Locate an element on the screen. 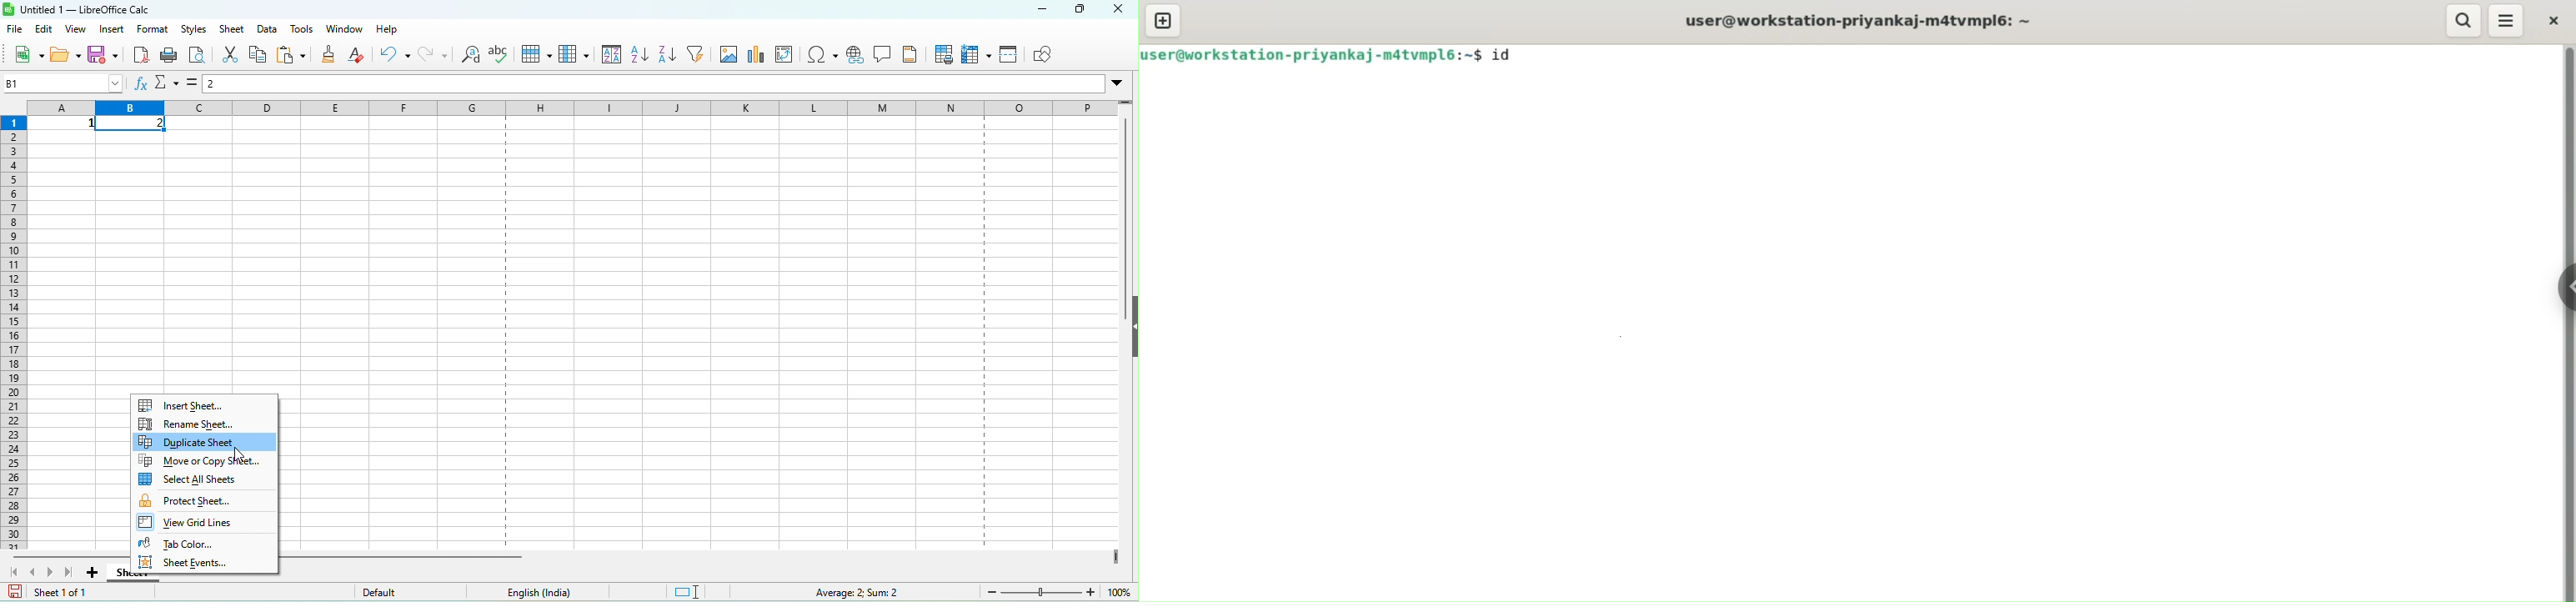 Image resolution: width=2576 pixels, height=616 pixels. sheet 1 is located at coordinates (119, 572).